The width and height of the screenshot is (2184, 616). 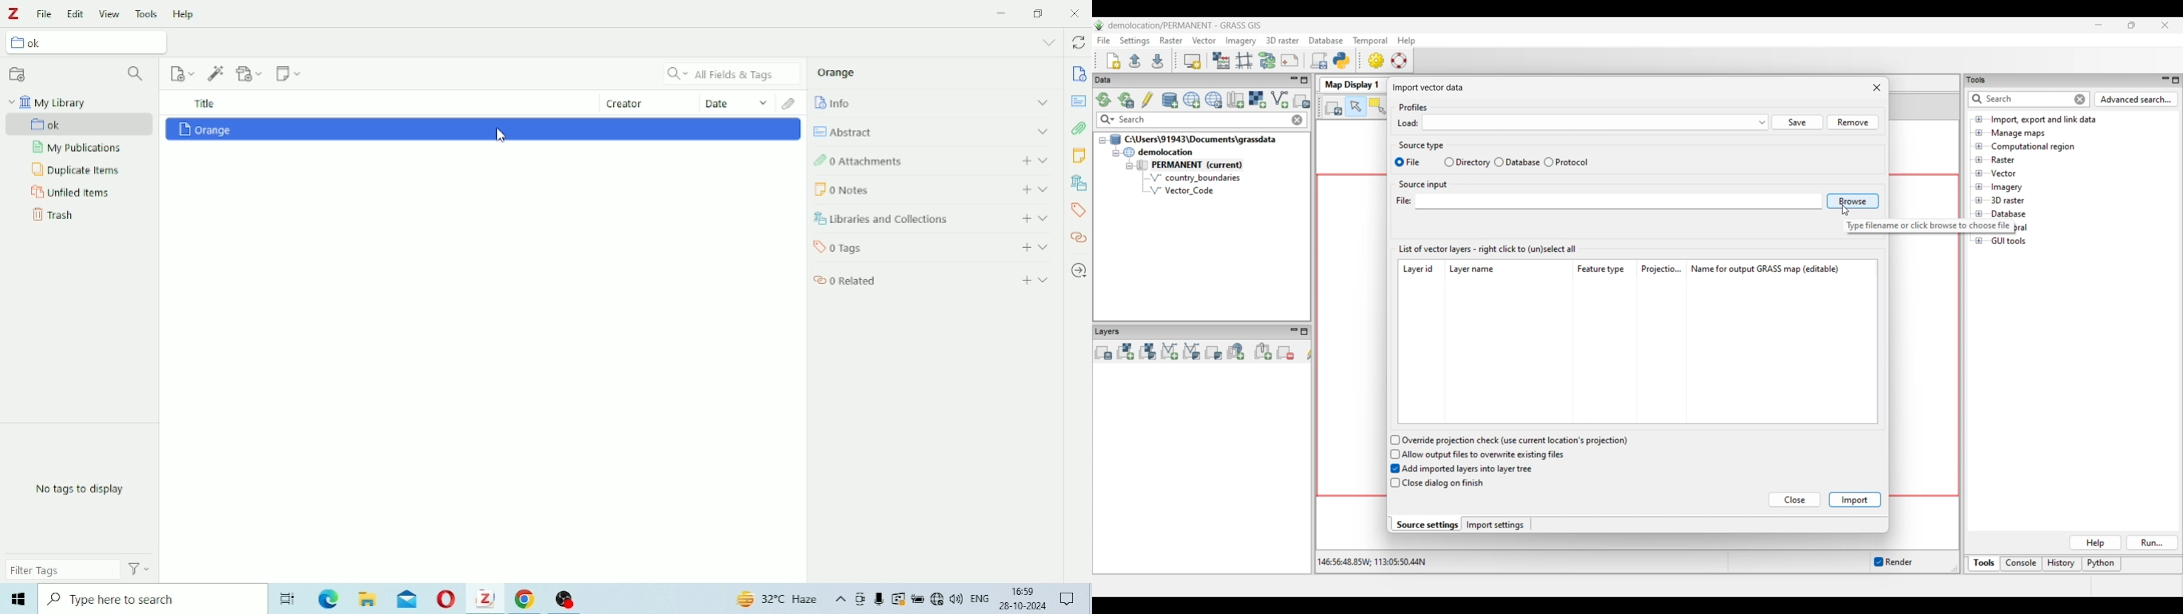 I want to click on Related, so click(x=1078, y=237).